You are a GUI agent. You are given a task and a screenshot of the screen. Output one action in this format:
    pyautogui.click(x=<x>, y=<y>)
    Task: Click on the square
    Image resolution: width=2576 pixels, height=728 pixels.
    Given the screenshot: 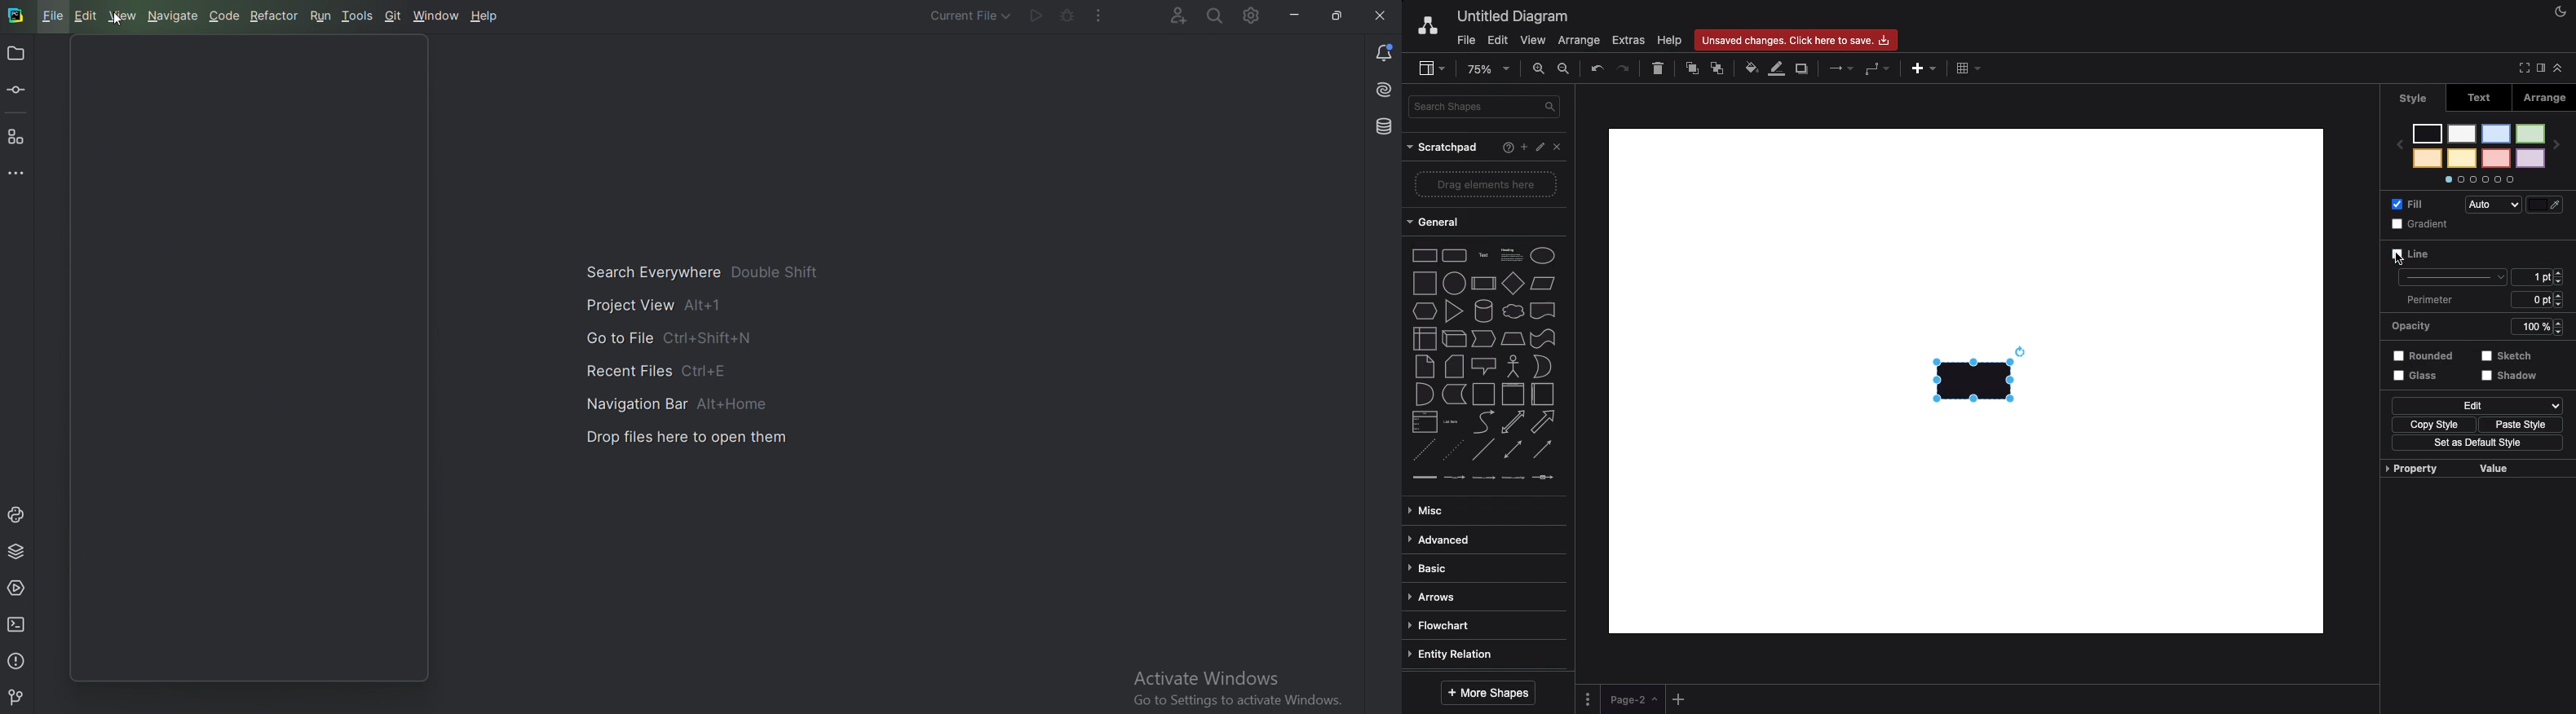 What is the action you would take?
    pyautogui.click(x=1426, y=283)
    